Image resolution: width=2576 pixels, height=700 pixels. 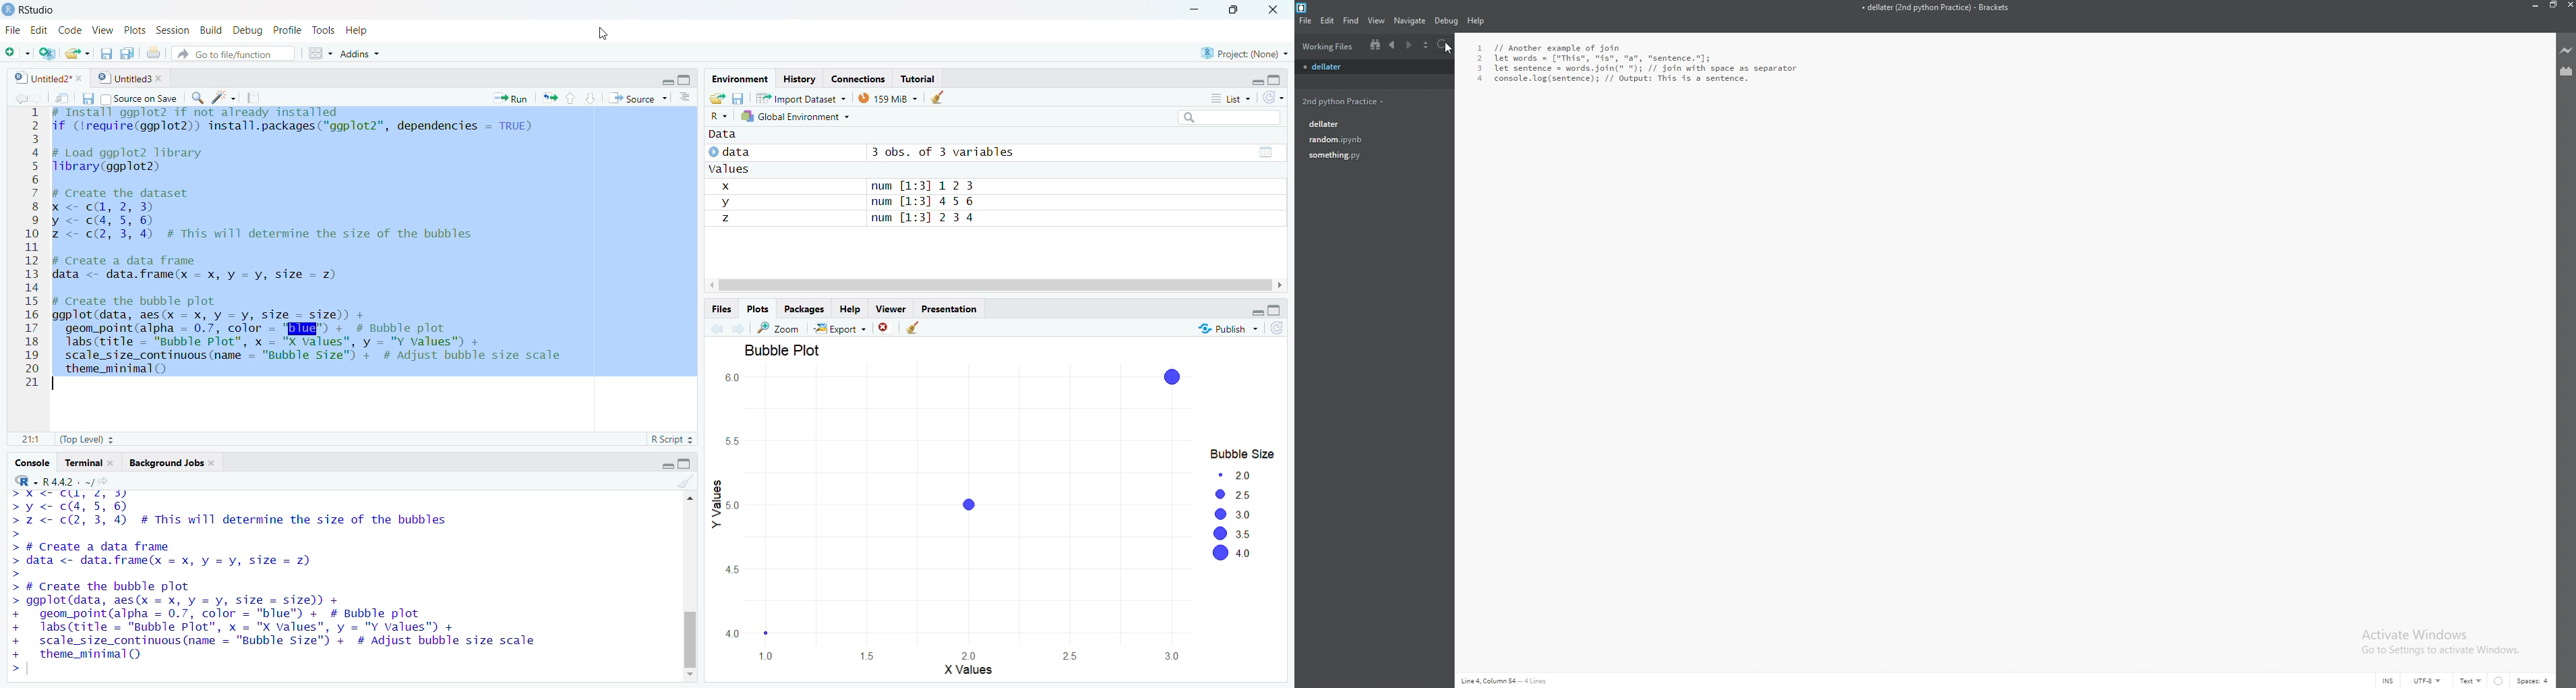 What do you see at coordinates (986, 190) in the screenshot?
I see `Data
© data 3 obs. of 3 variables om
values

x num [1:3] 12 3

y num [1:3] 456

z num [1:3] 2 3 4` at bounding box center [986, 190].